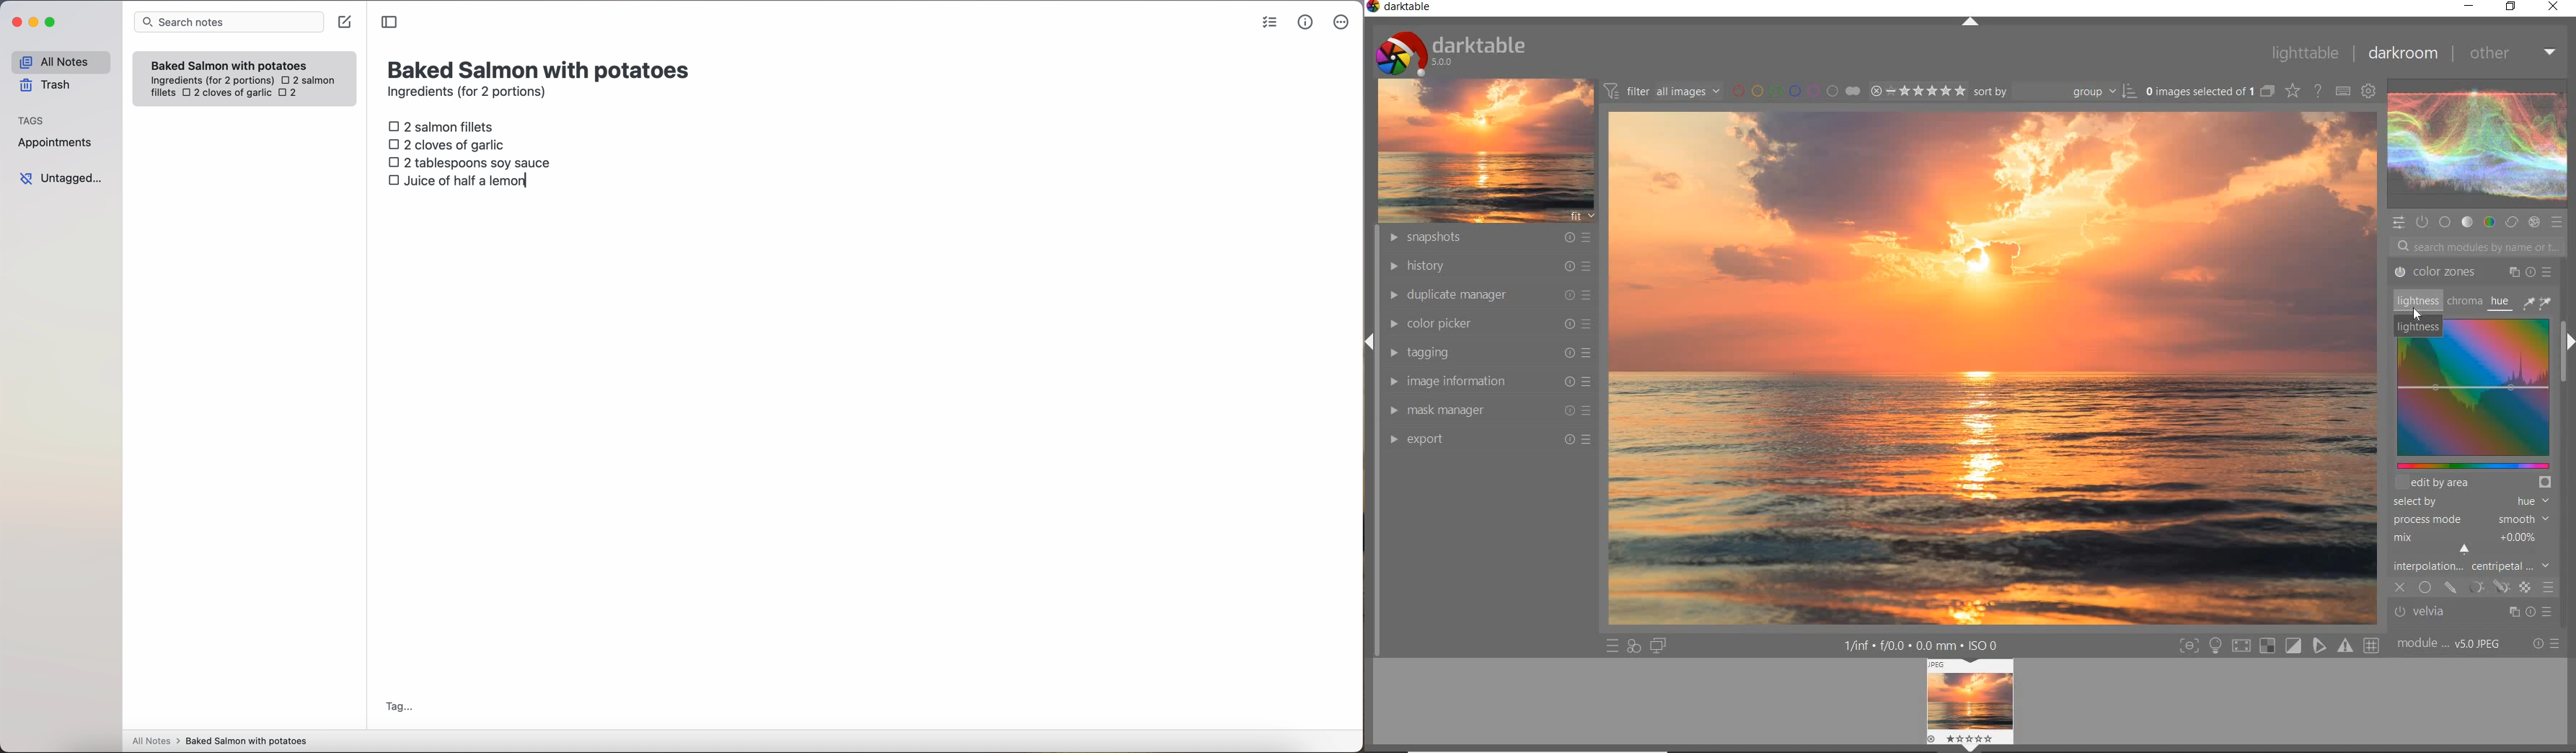 This screenshot has height=756, width=2576. What do you see at coordinates (2417, 315) in the screenshot?
I see `cursor` at bounding box center [2417, 315].